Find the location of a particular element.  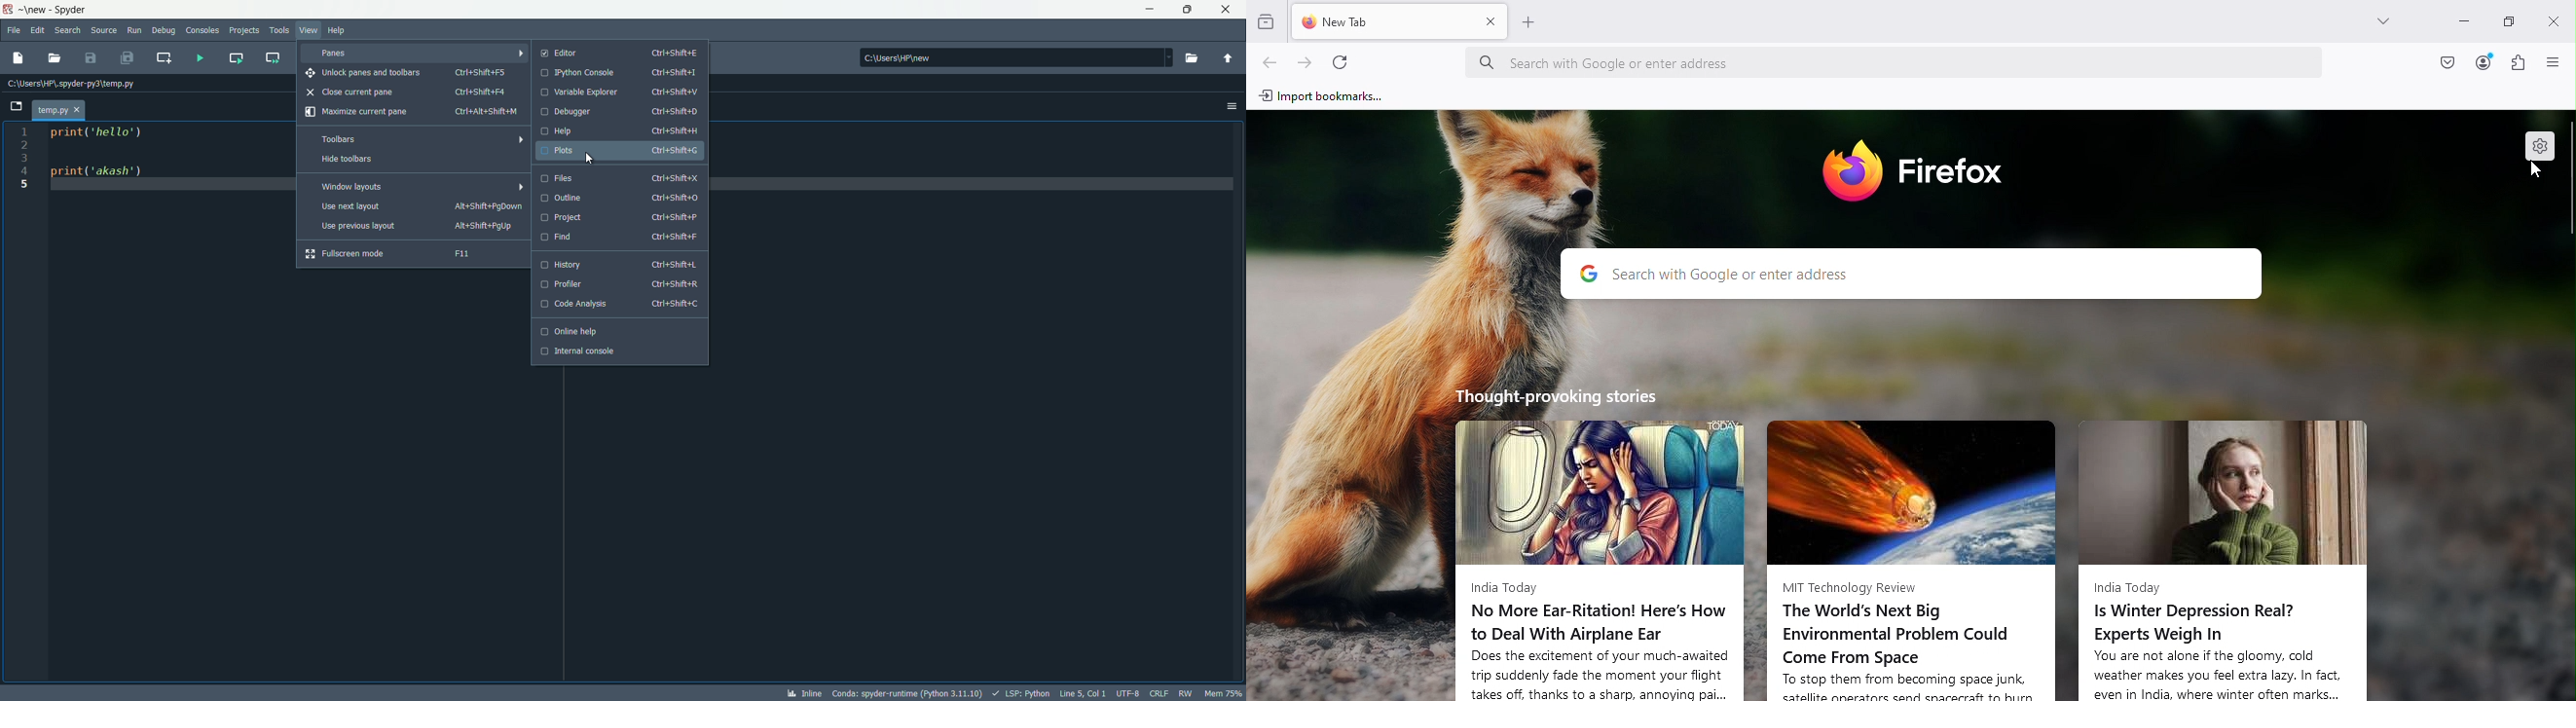

code analysis is located at coordinates (618, 304).